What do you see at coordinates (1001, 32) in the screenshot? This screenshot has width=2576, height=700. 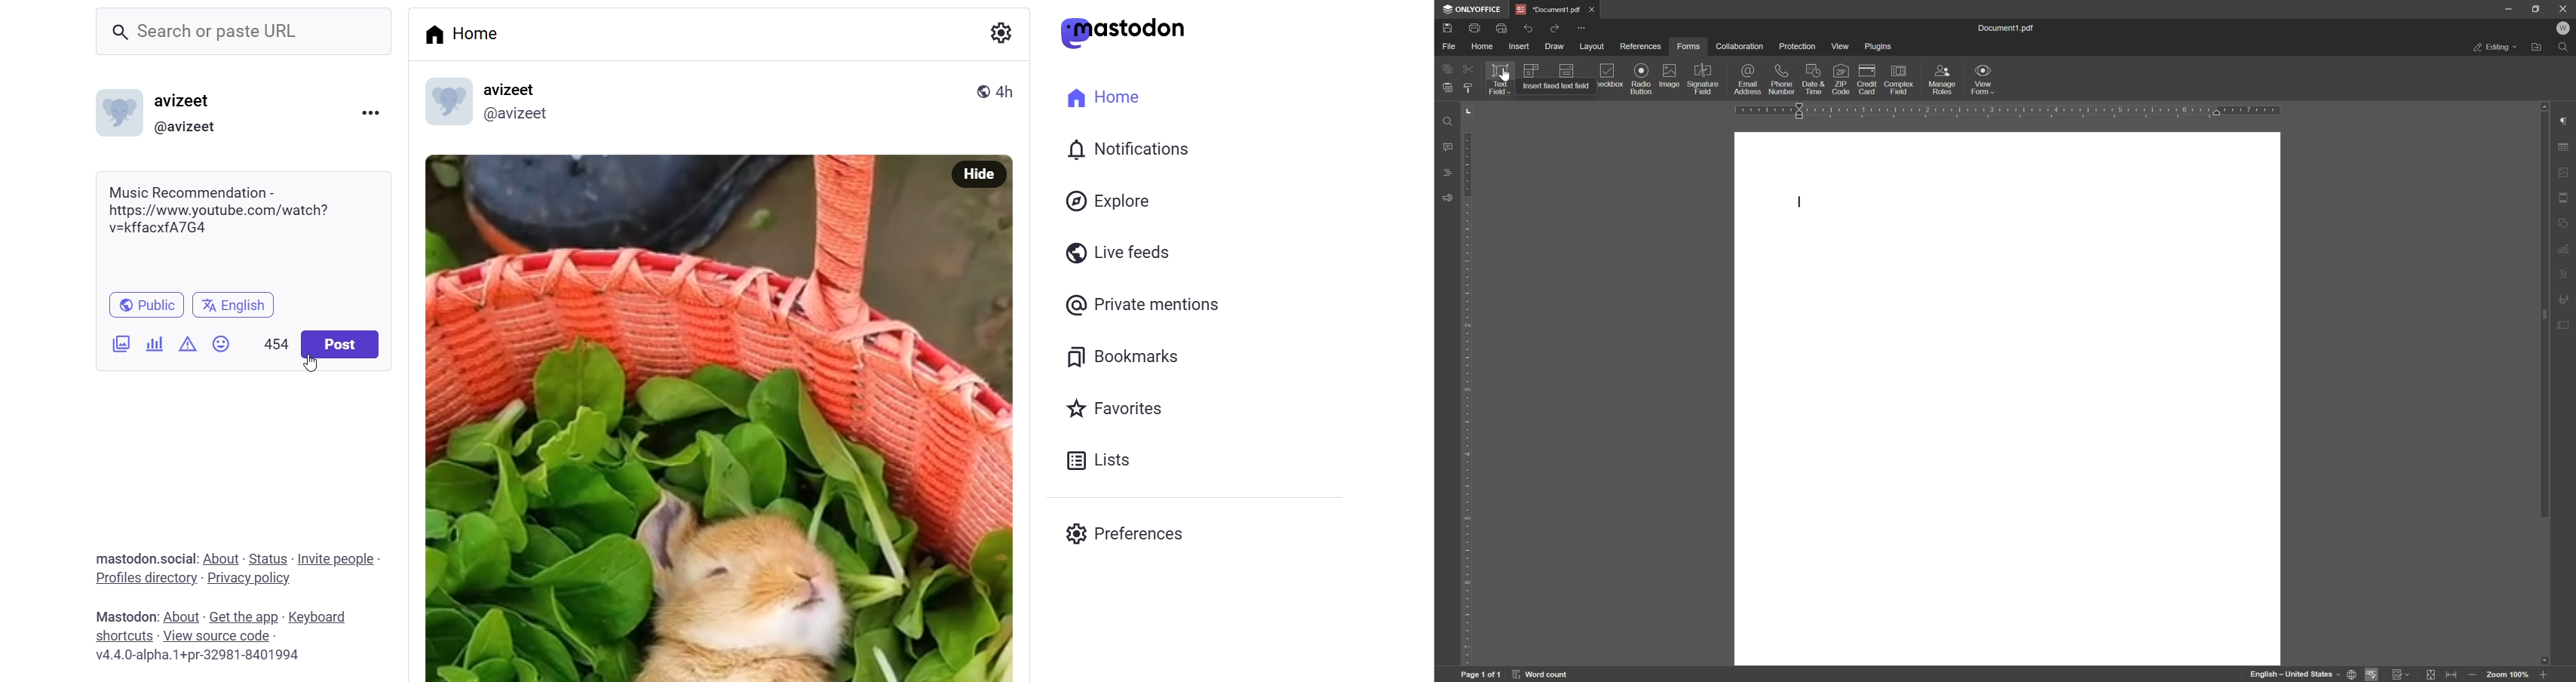 I see `Setting` at bounding box center [1001, 32].